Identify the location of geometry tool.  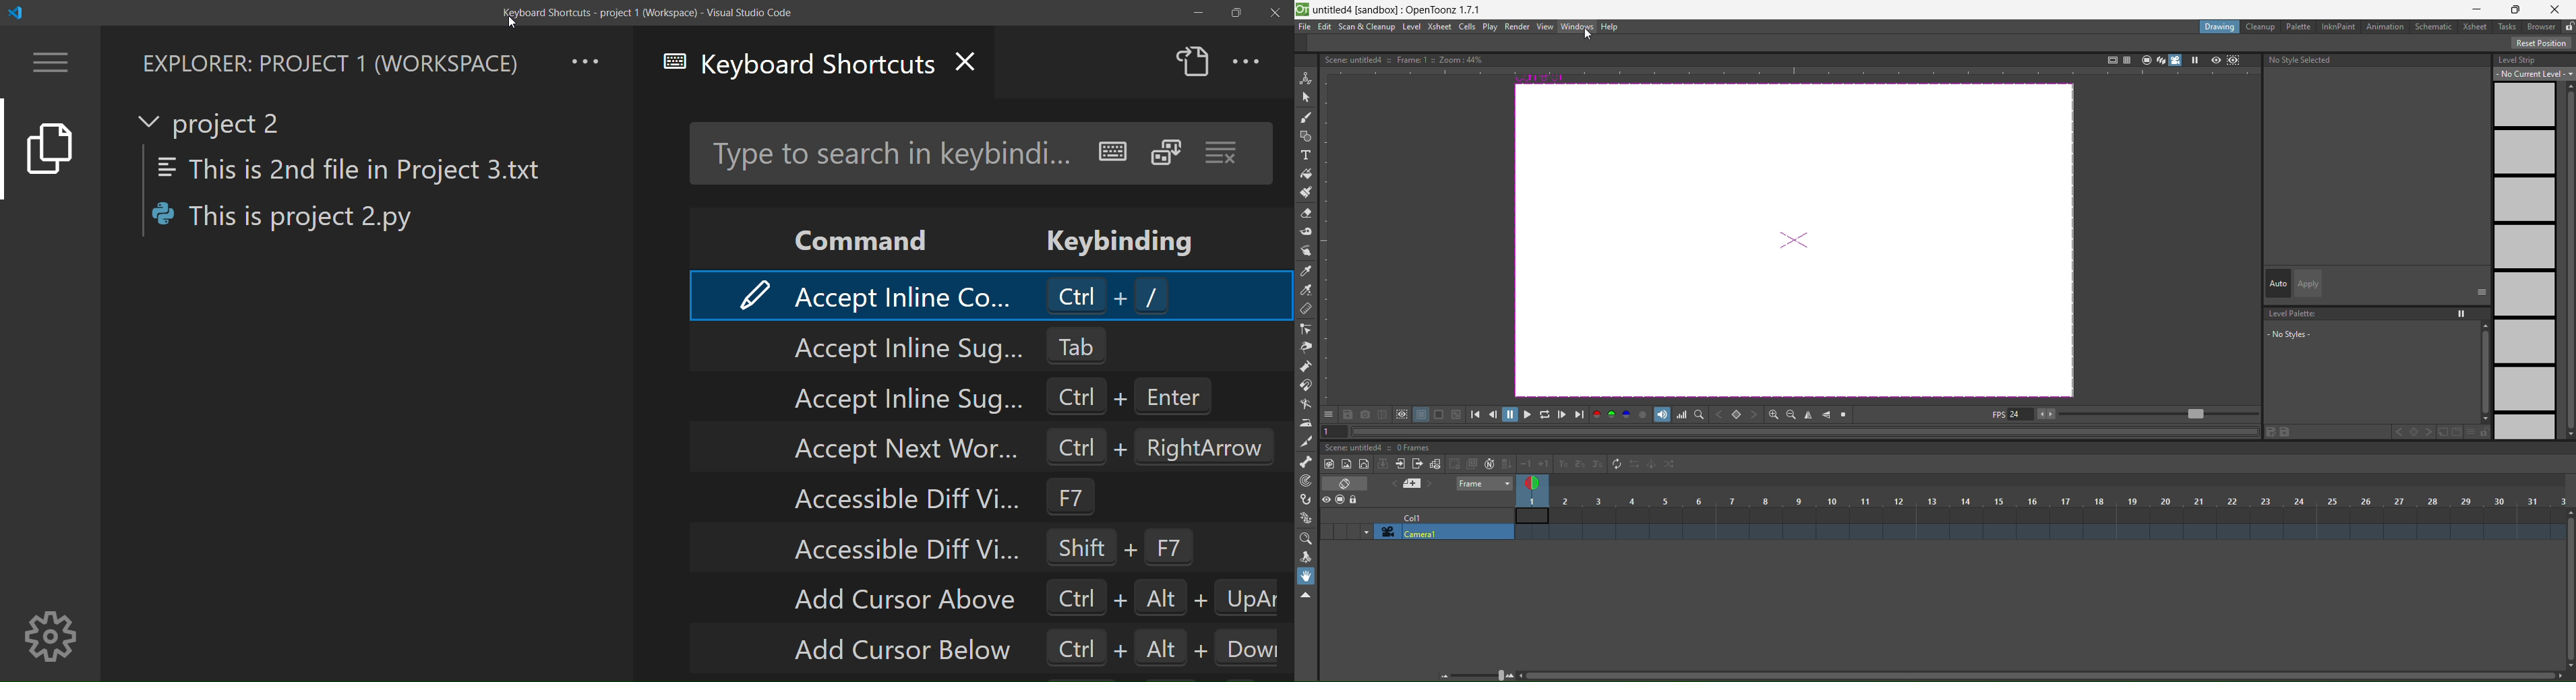
(1306, 137).